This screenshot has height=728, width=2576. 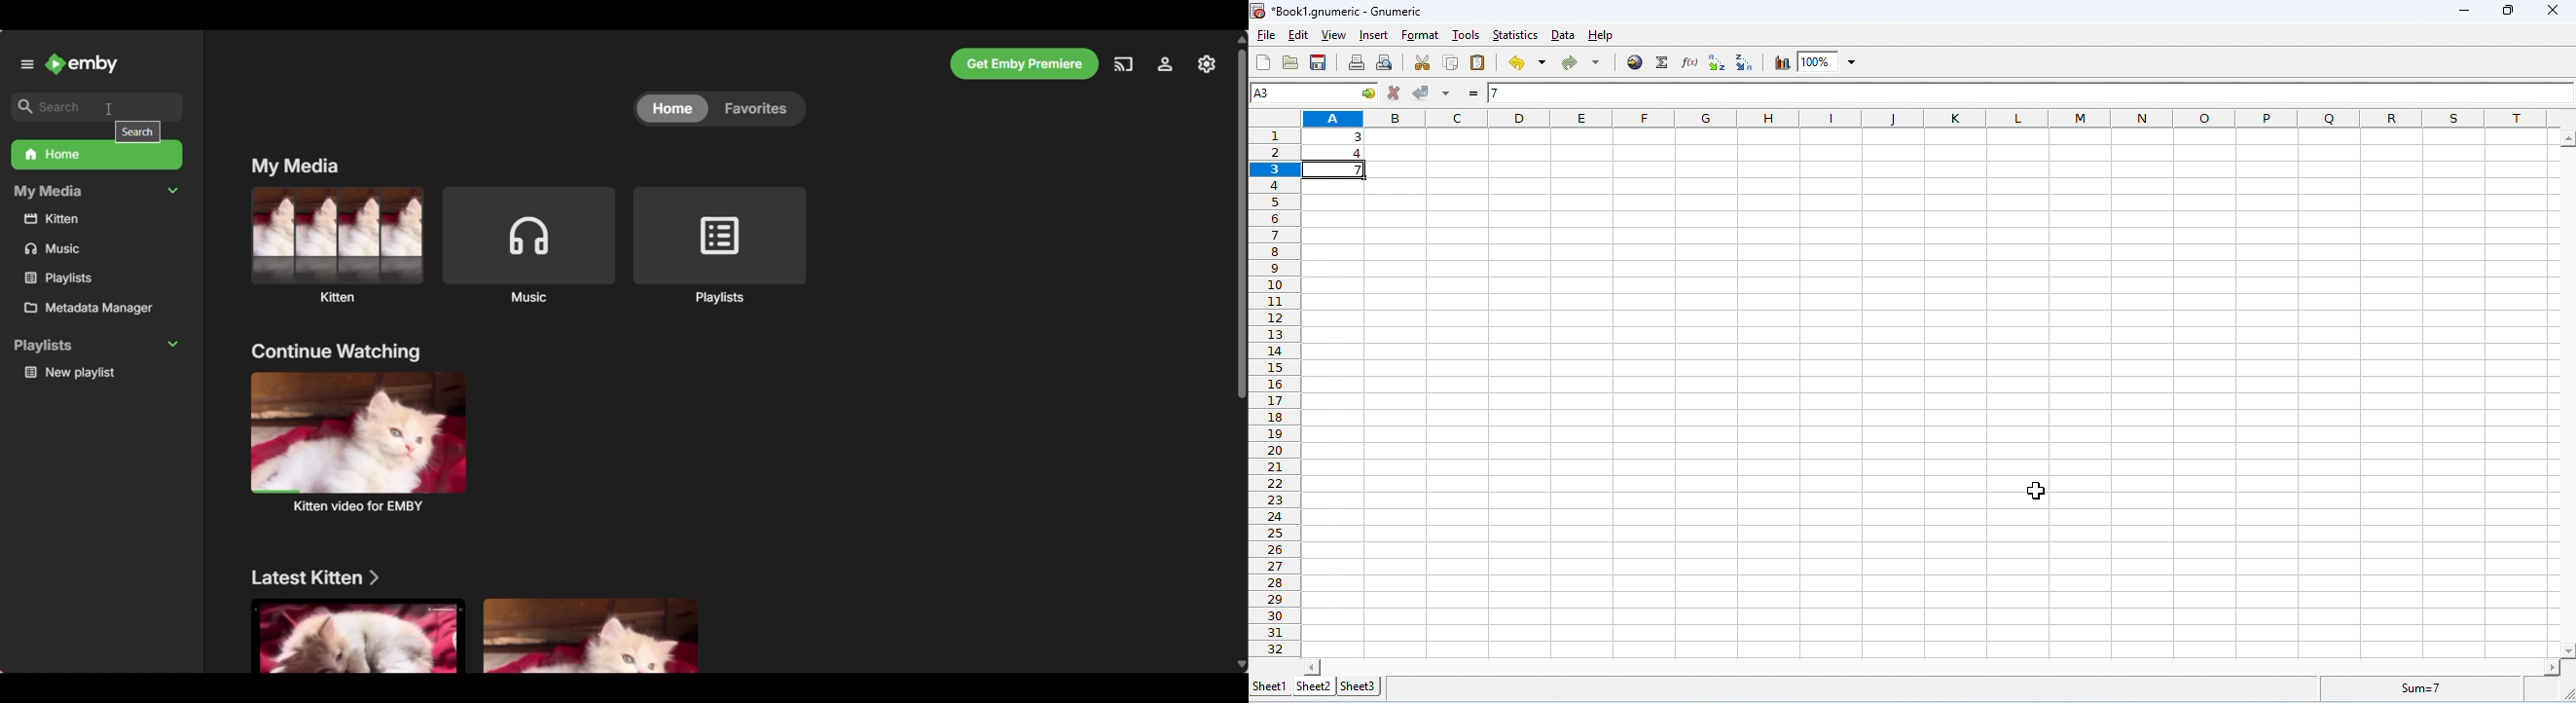 I want to click on sort ascending, so click(x=1719, y=62).